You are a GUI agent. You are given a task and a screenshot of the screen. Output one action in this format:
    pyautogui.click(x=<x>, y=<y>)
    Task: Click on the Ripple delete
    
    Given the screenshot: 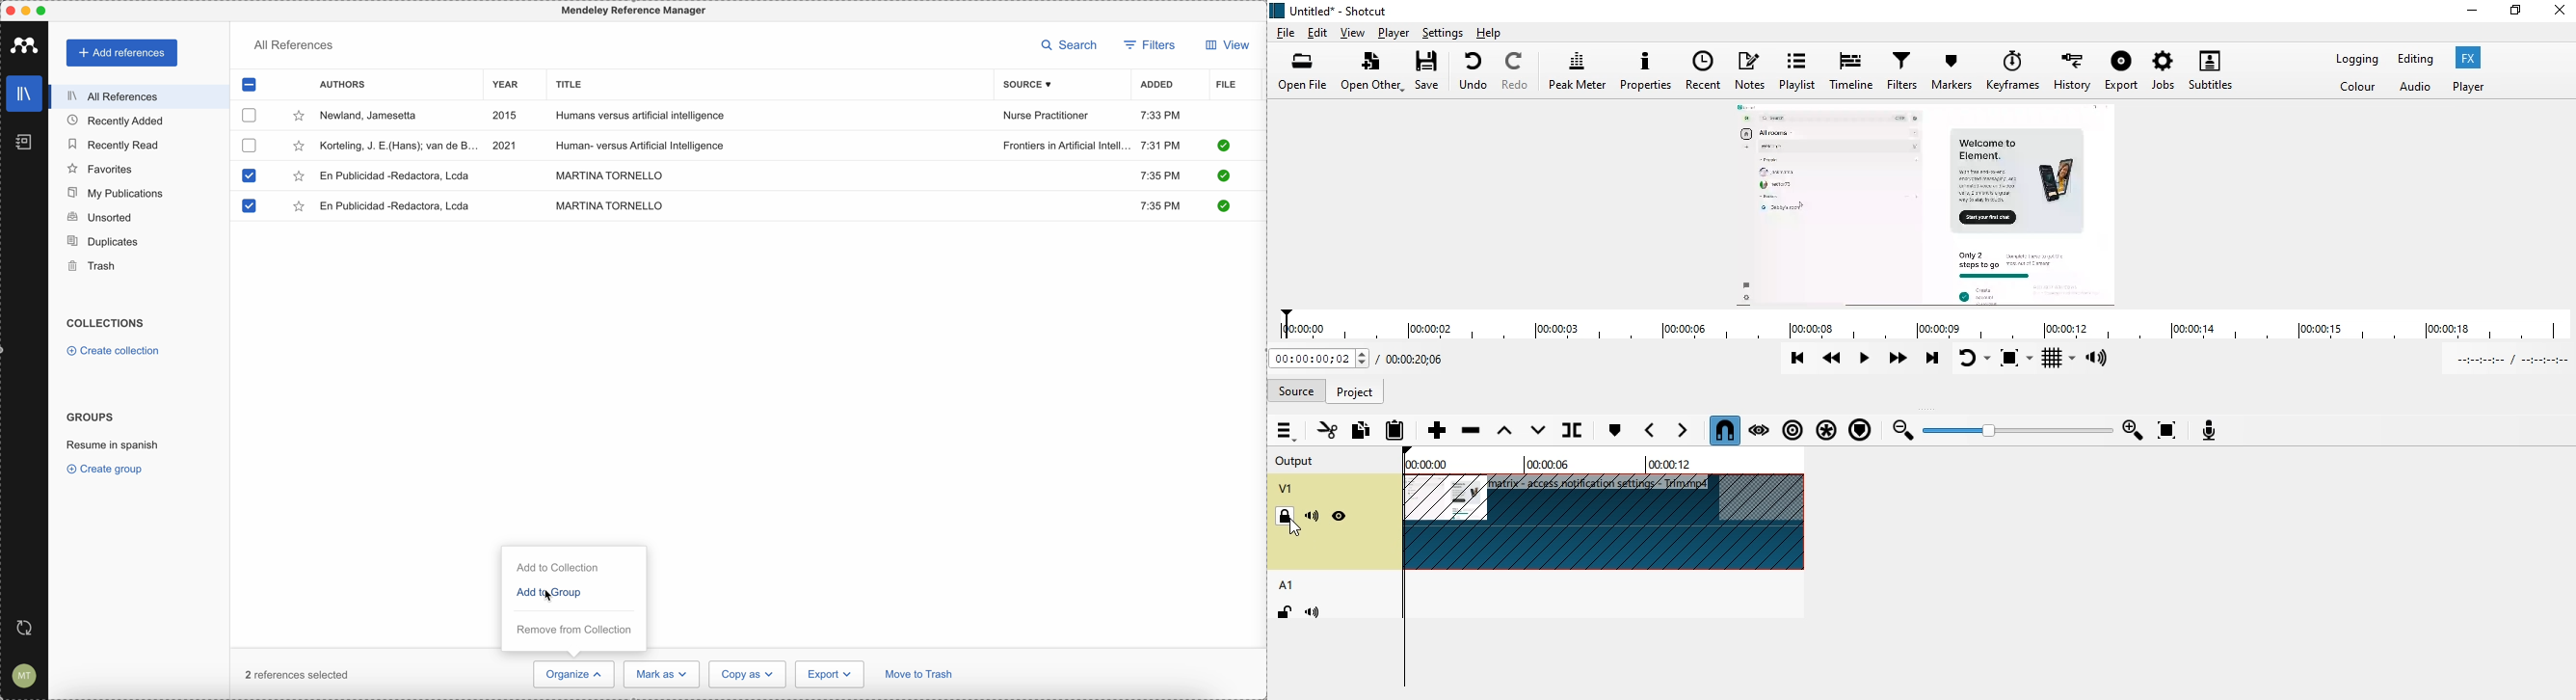 What is the action you would take?
    pyautogui.click(x=1472, y=430)
    